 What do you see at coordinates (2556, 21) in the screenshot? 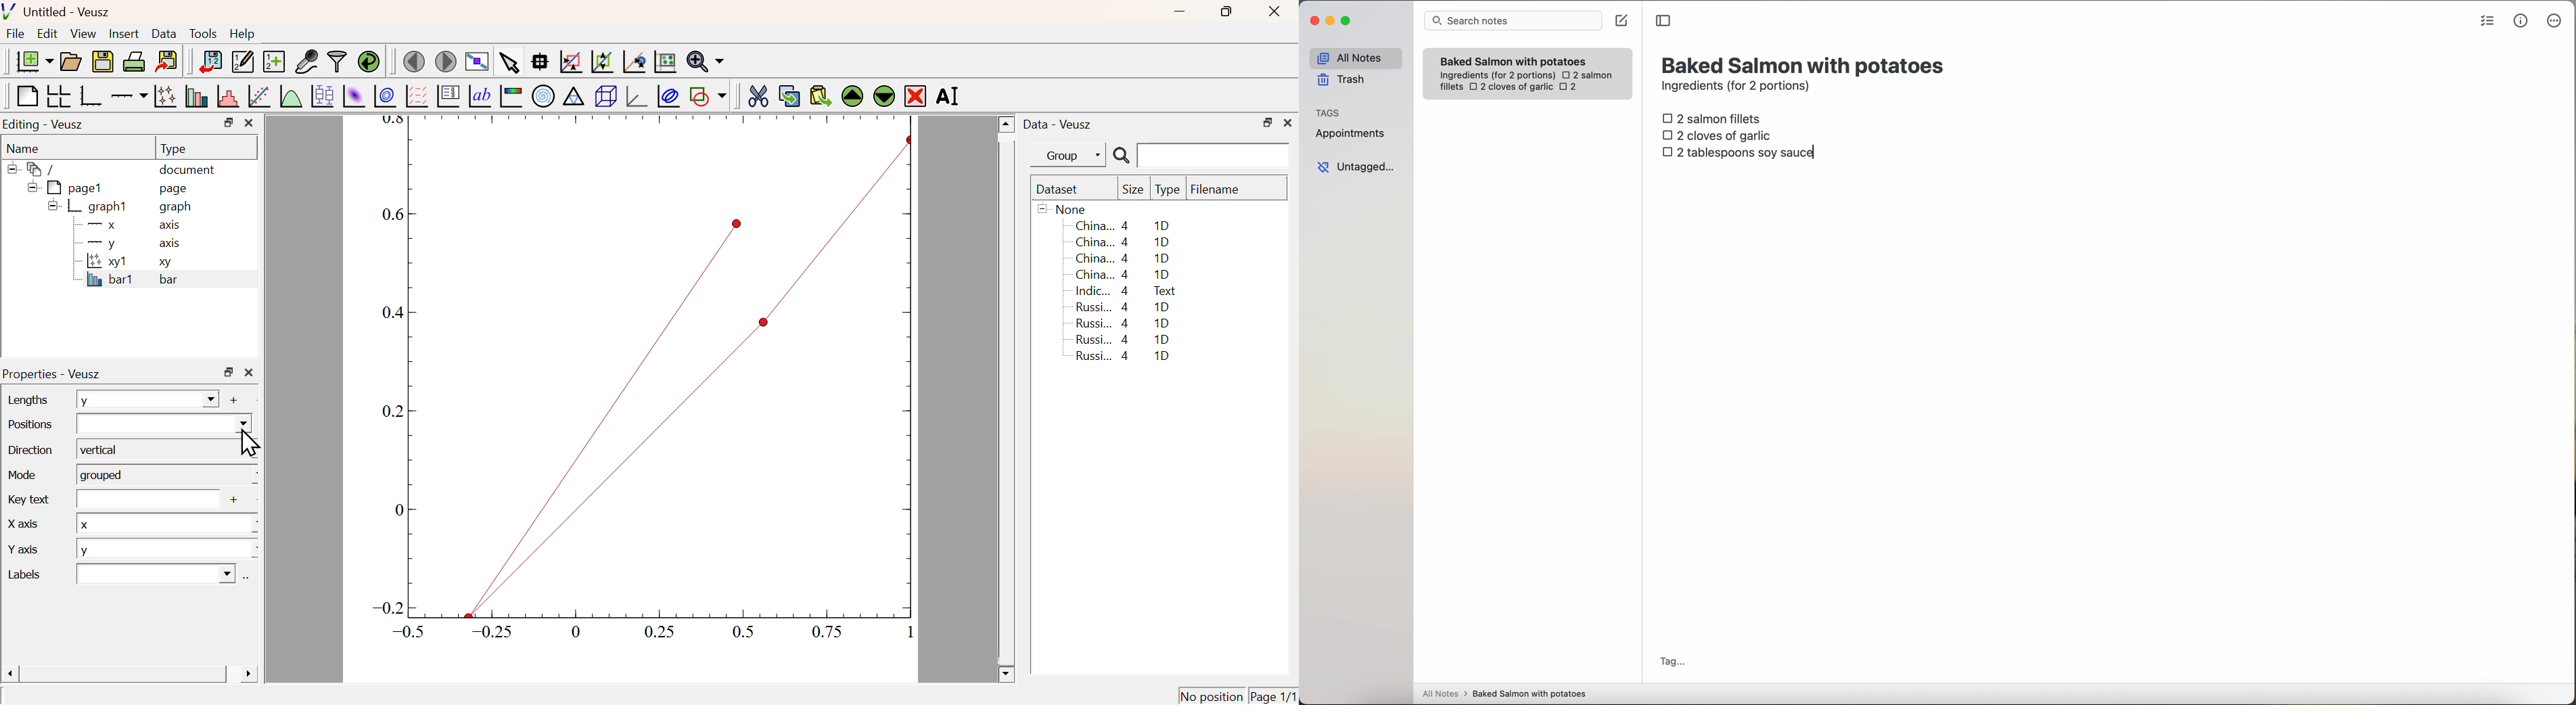
I see `more options` at bounding box center [2556, 21].